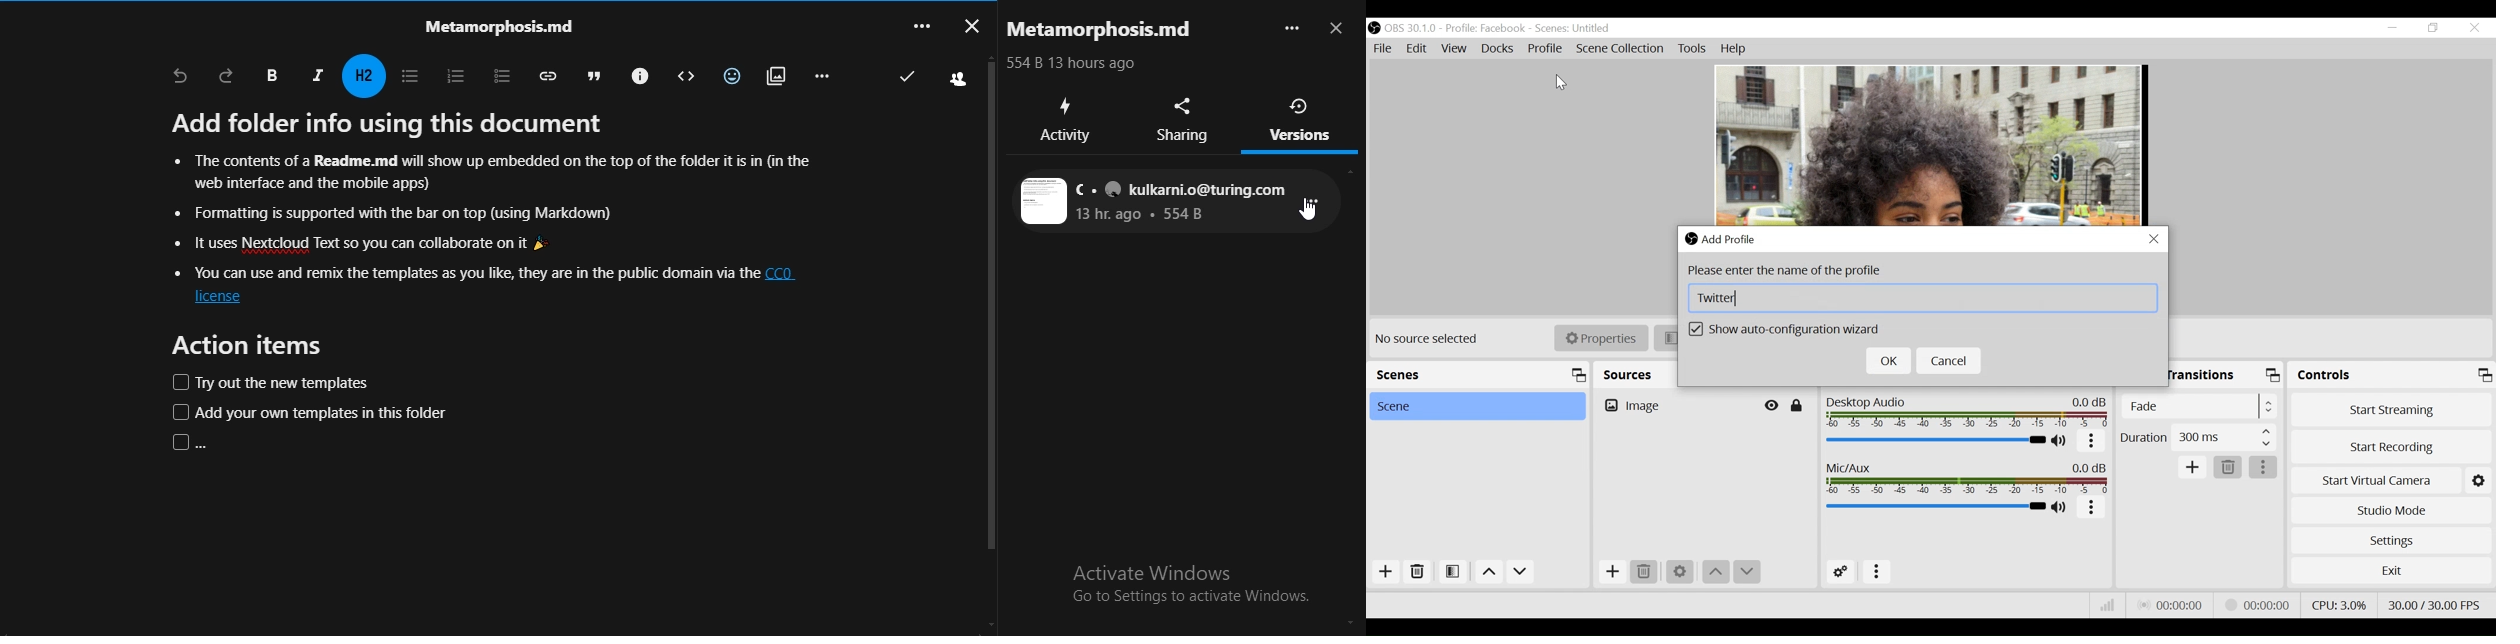 The height and width of the screenshot is (644, 2520). What do you see at coordinates (1488, 572) in the screenshot?
I see `move up` at bounding box center [1488, 572].